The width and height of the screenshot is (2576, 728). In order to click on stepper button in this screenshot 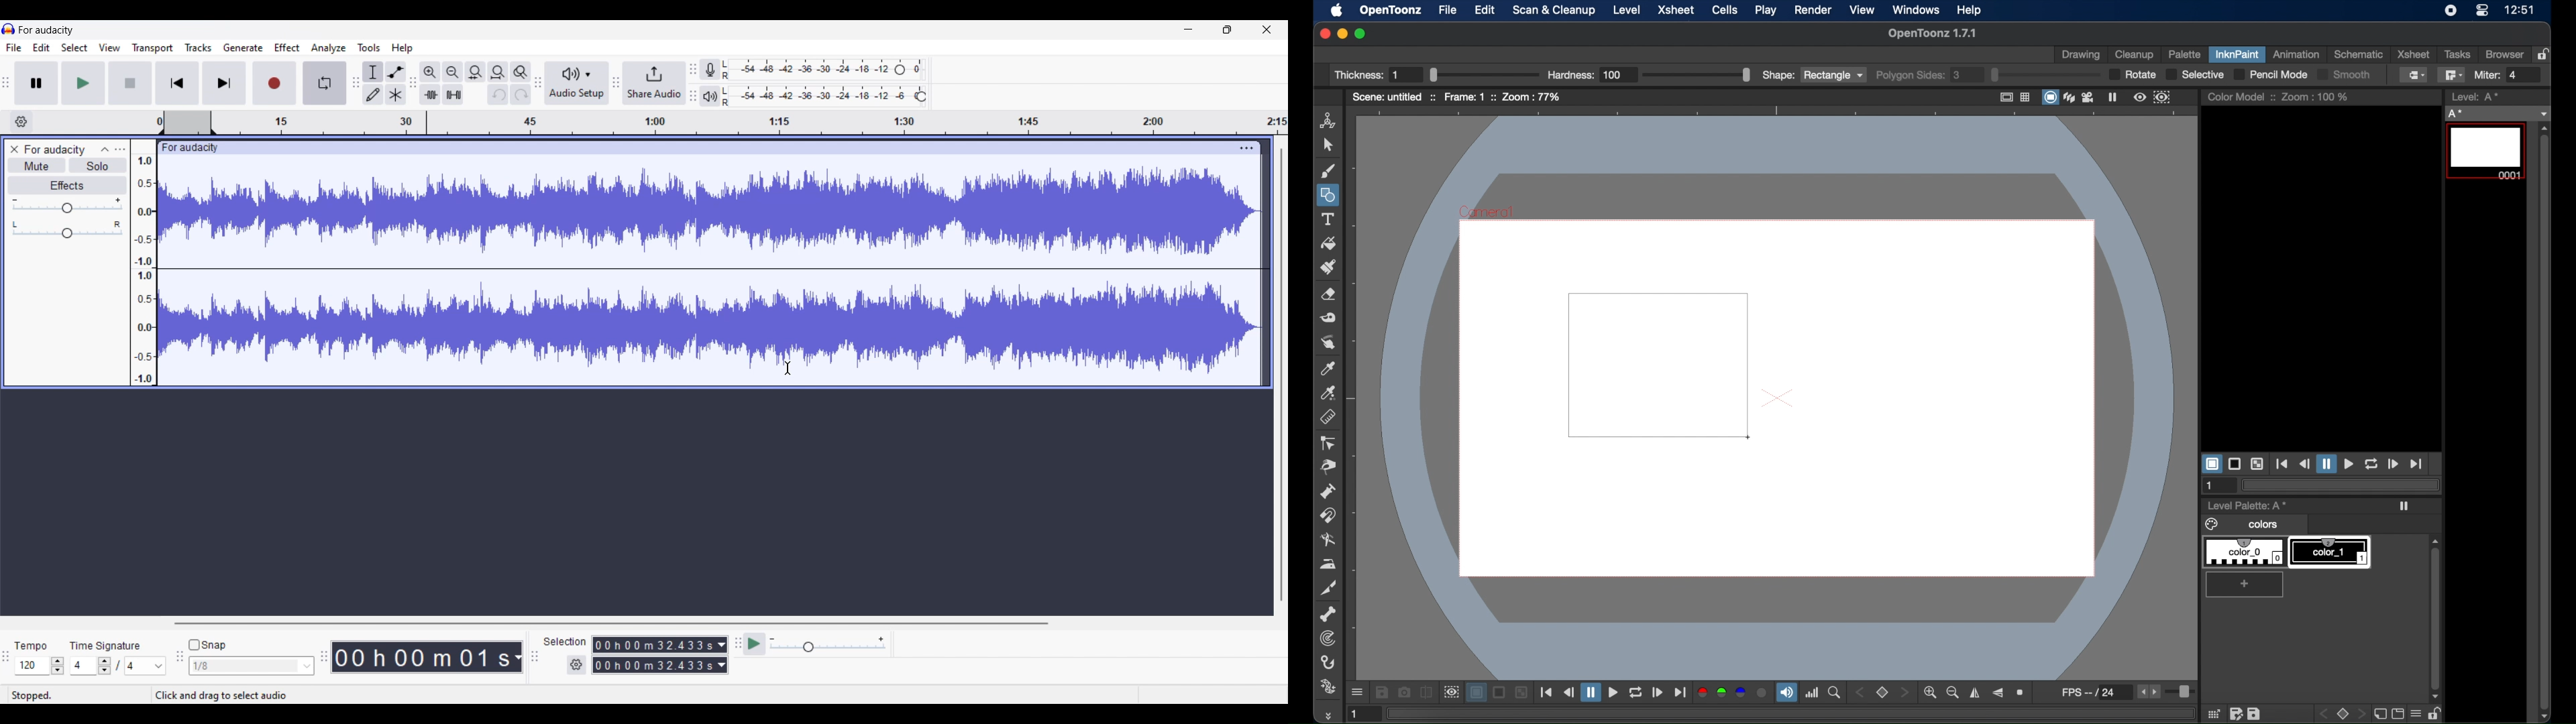, I will do `click(1904, 692)`.